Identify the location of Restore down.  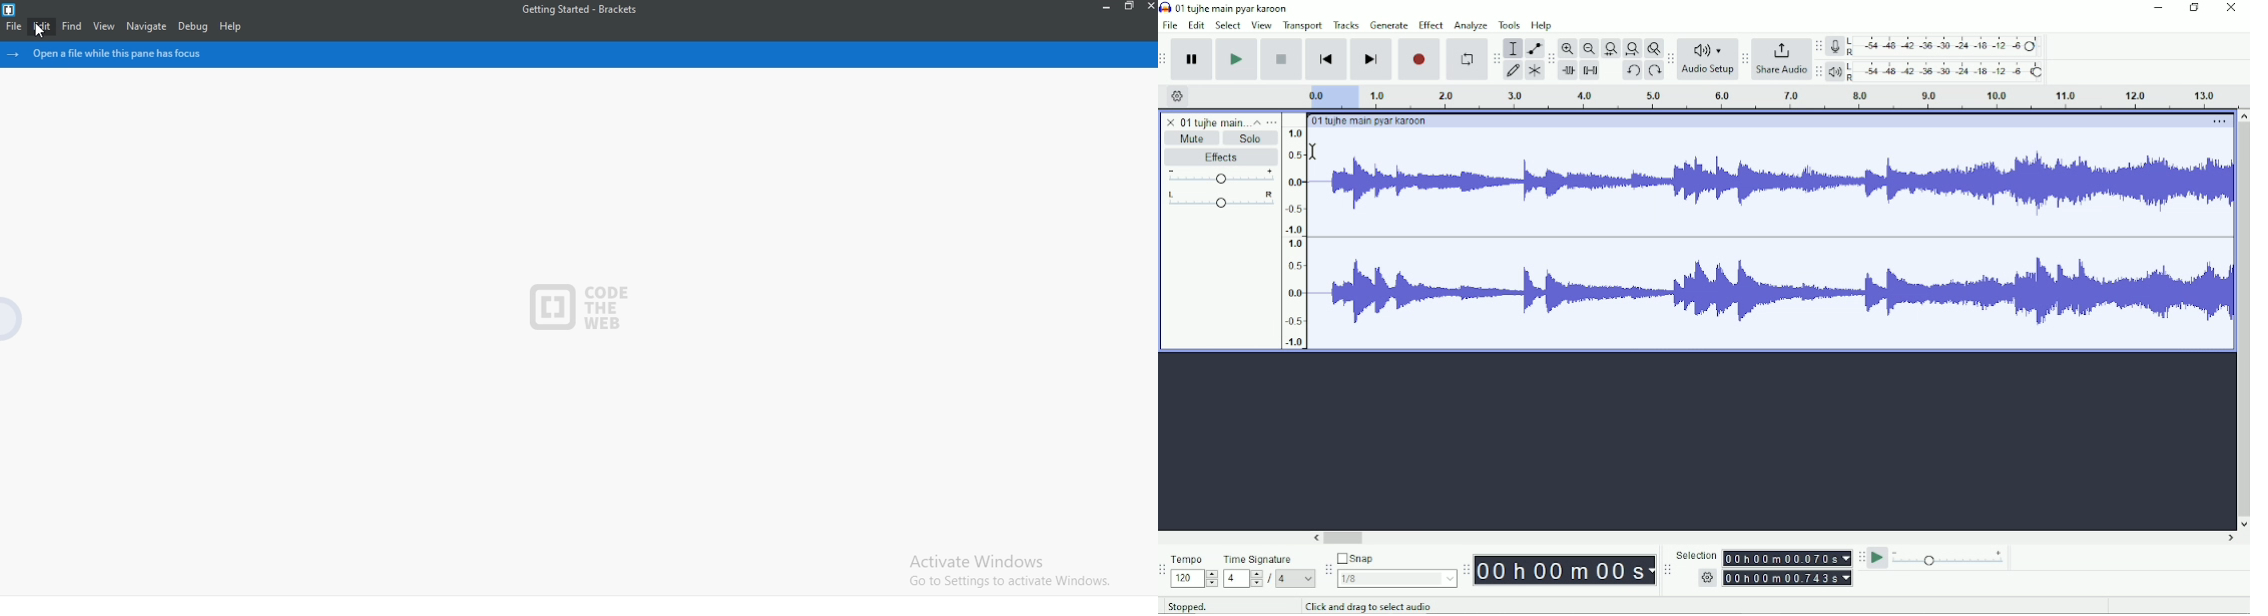
(2195, 8).